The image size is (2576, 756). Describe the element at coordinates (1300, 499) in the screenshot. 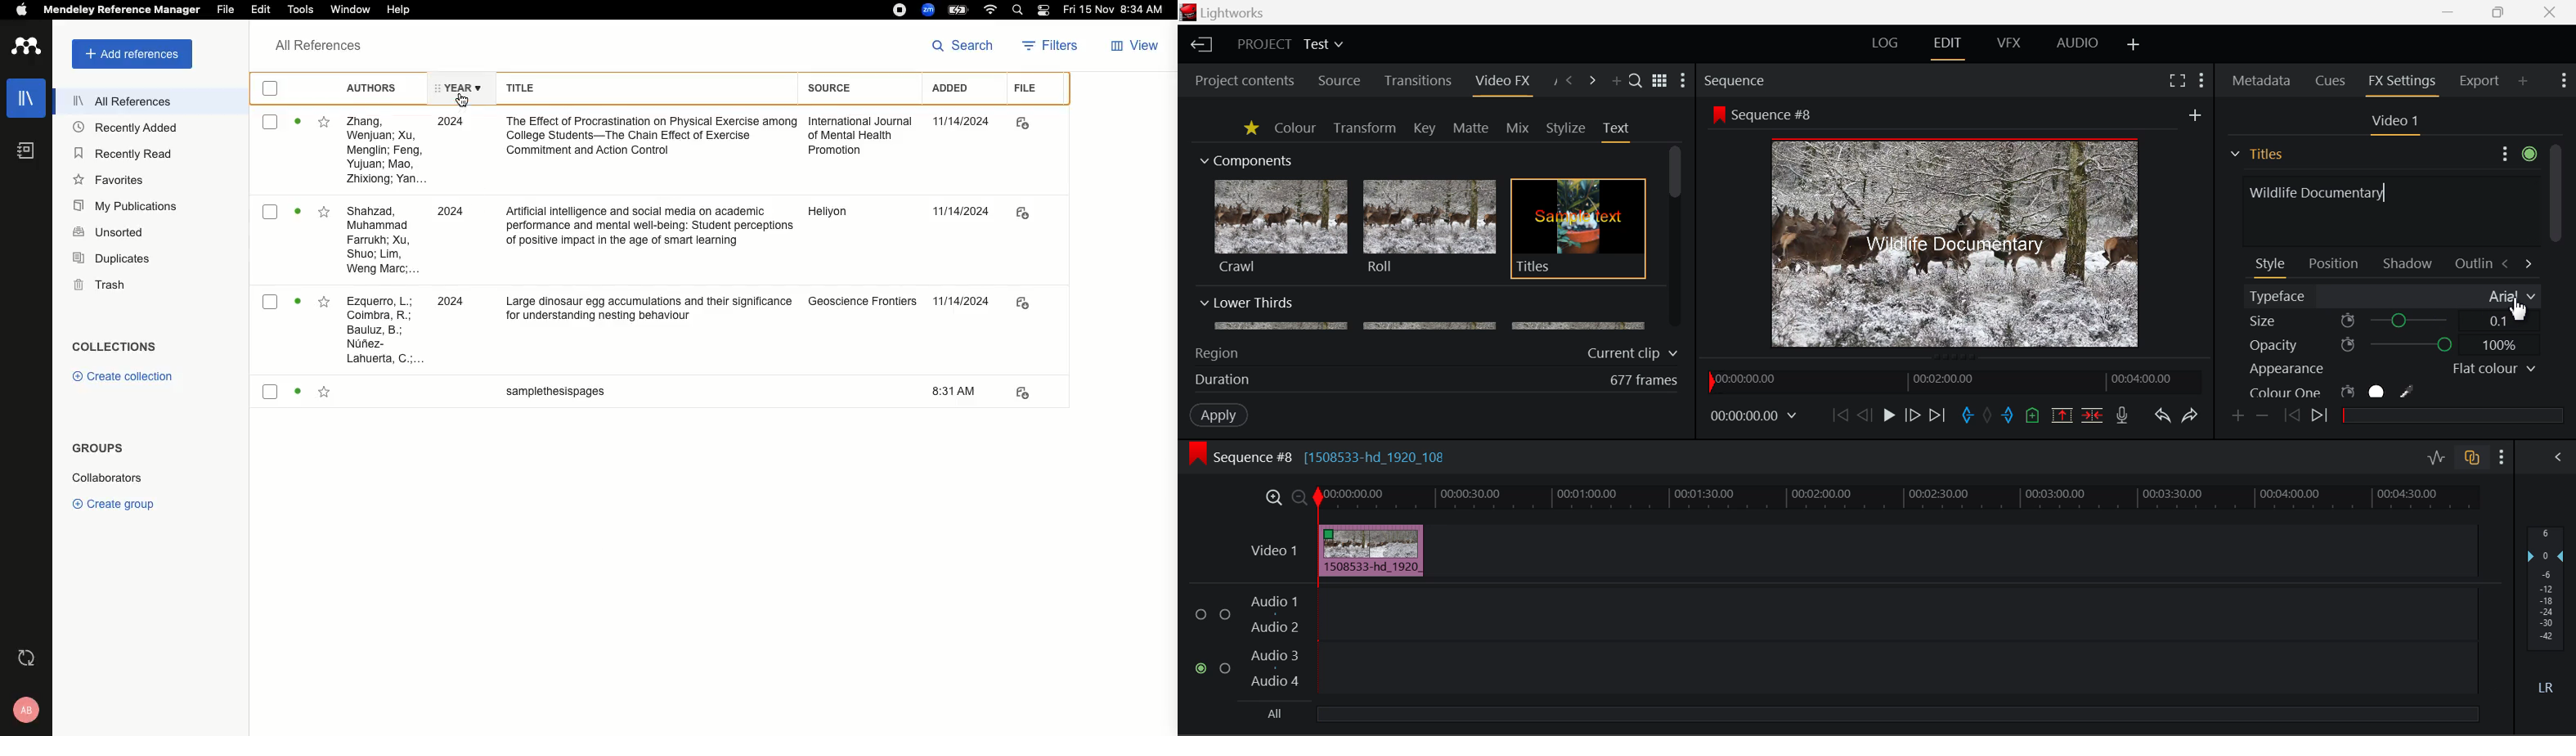

I see `Zoom Out Timeline` at that location.